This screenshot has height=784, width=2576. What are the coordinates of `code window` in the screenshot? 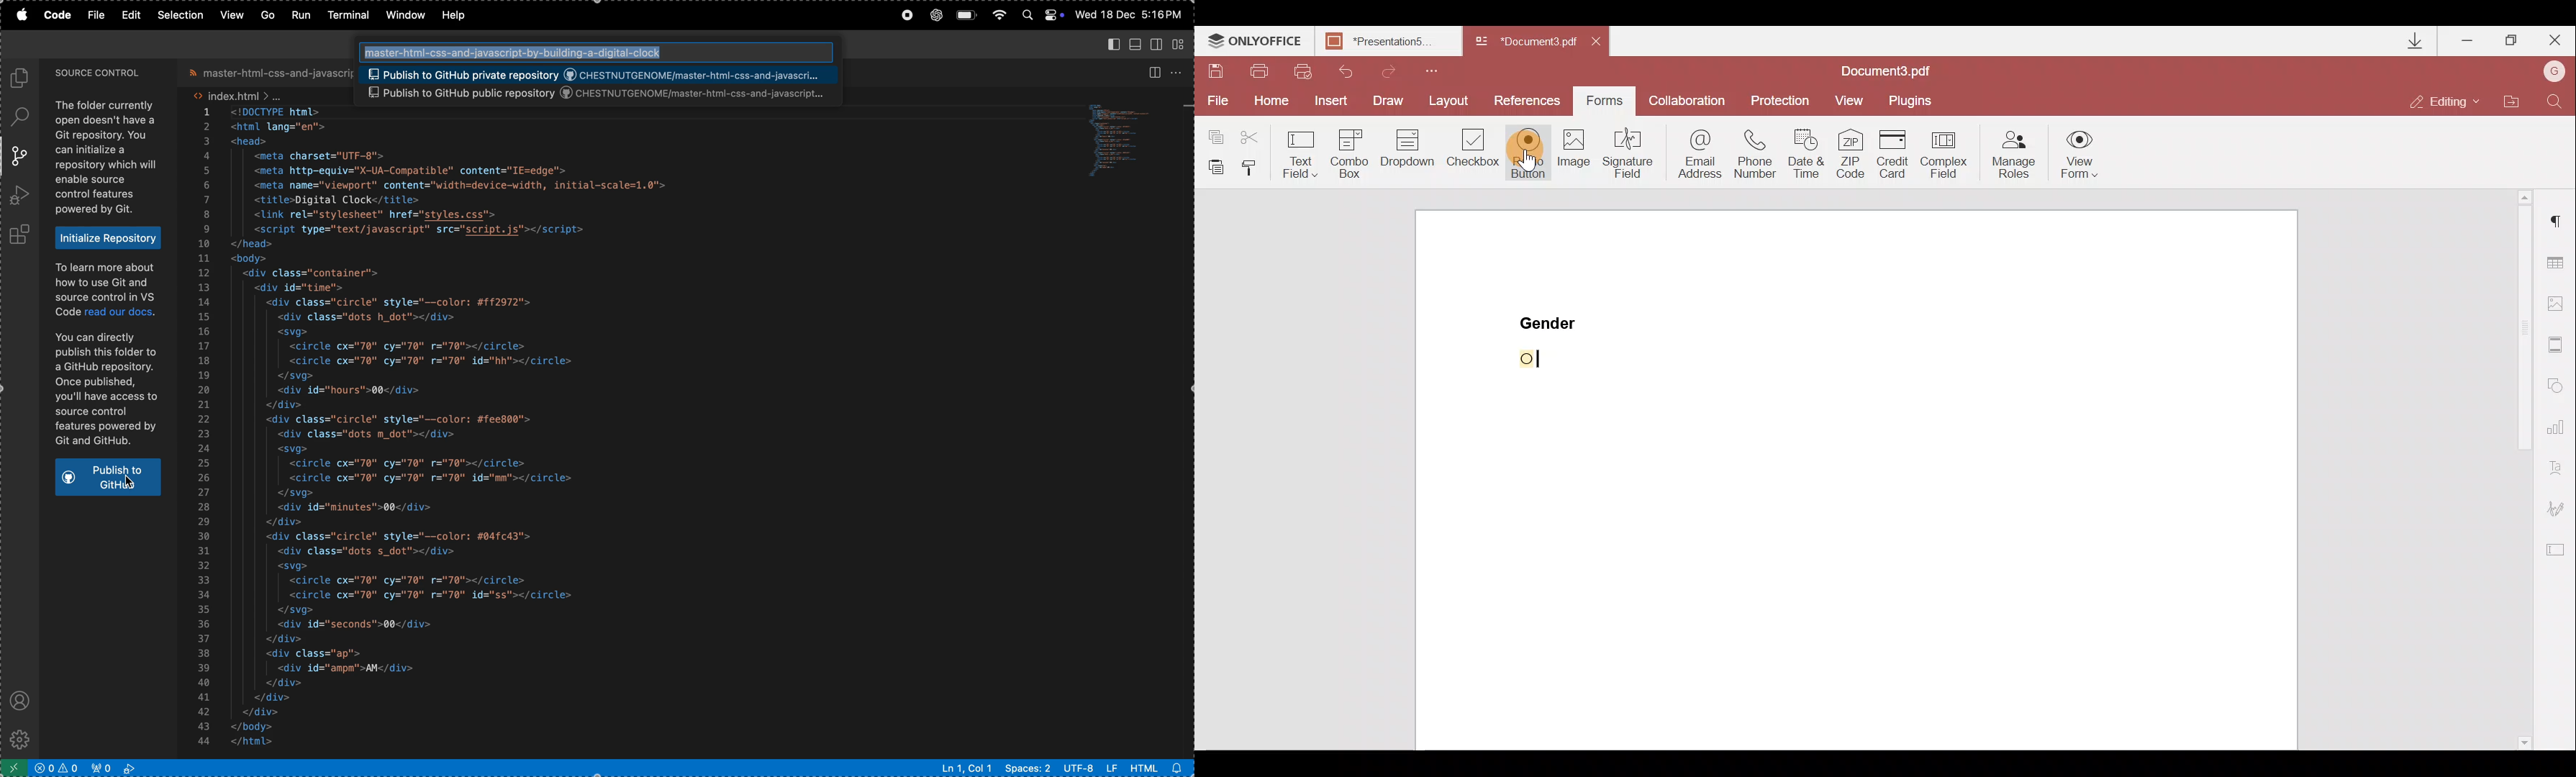 It's located at (1115, 141).